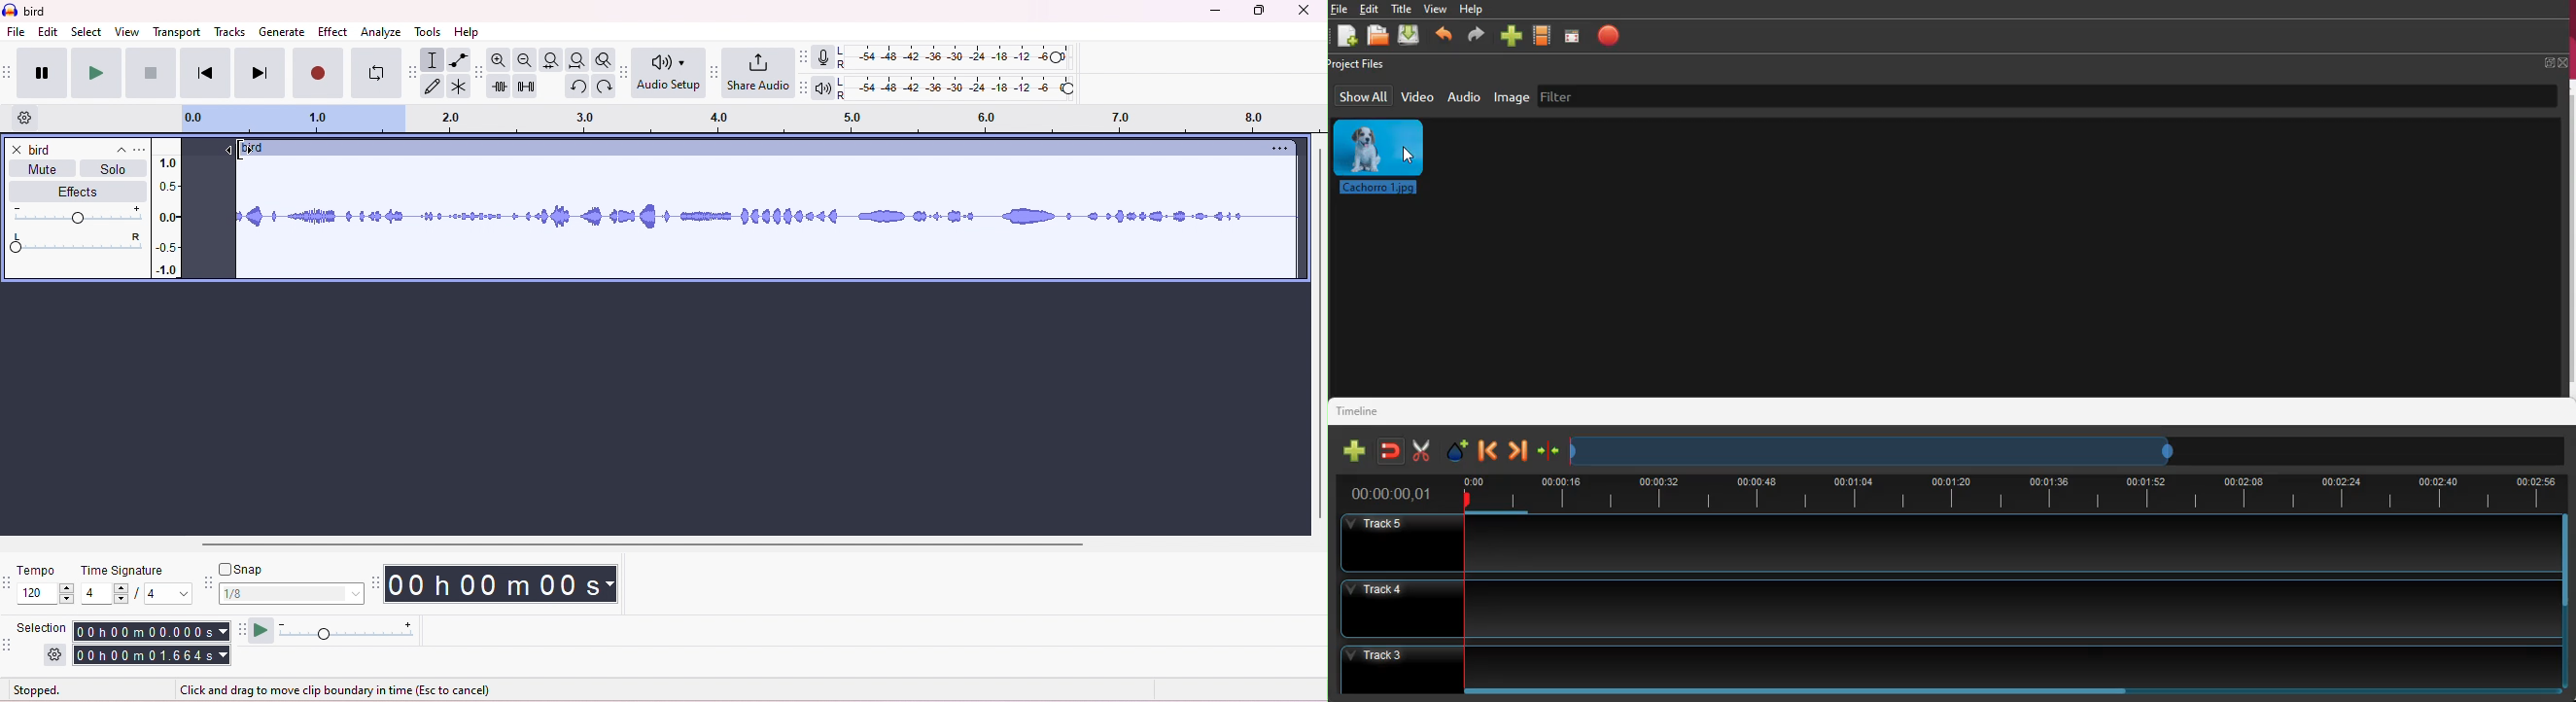 The image size is (2576, 728). I want to click on new, so click(1346, 37).